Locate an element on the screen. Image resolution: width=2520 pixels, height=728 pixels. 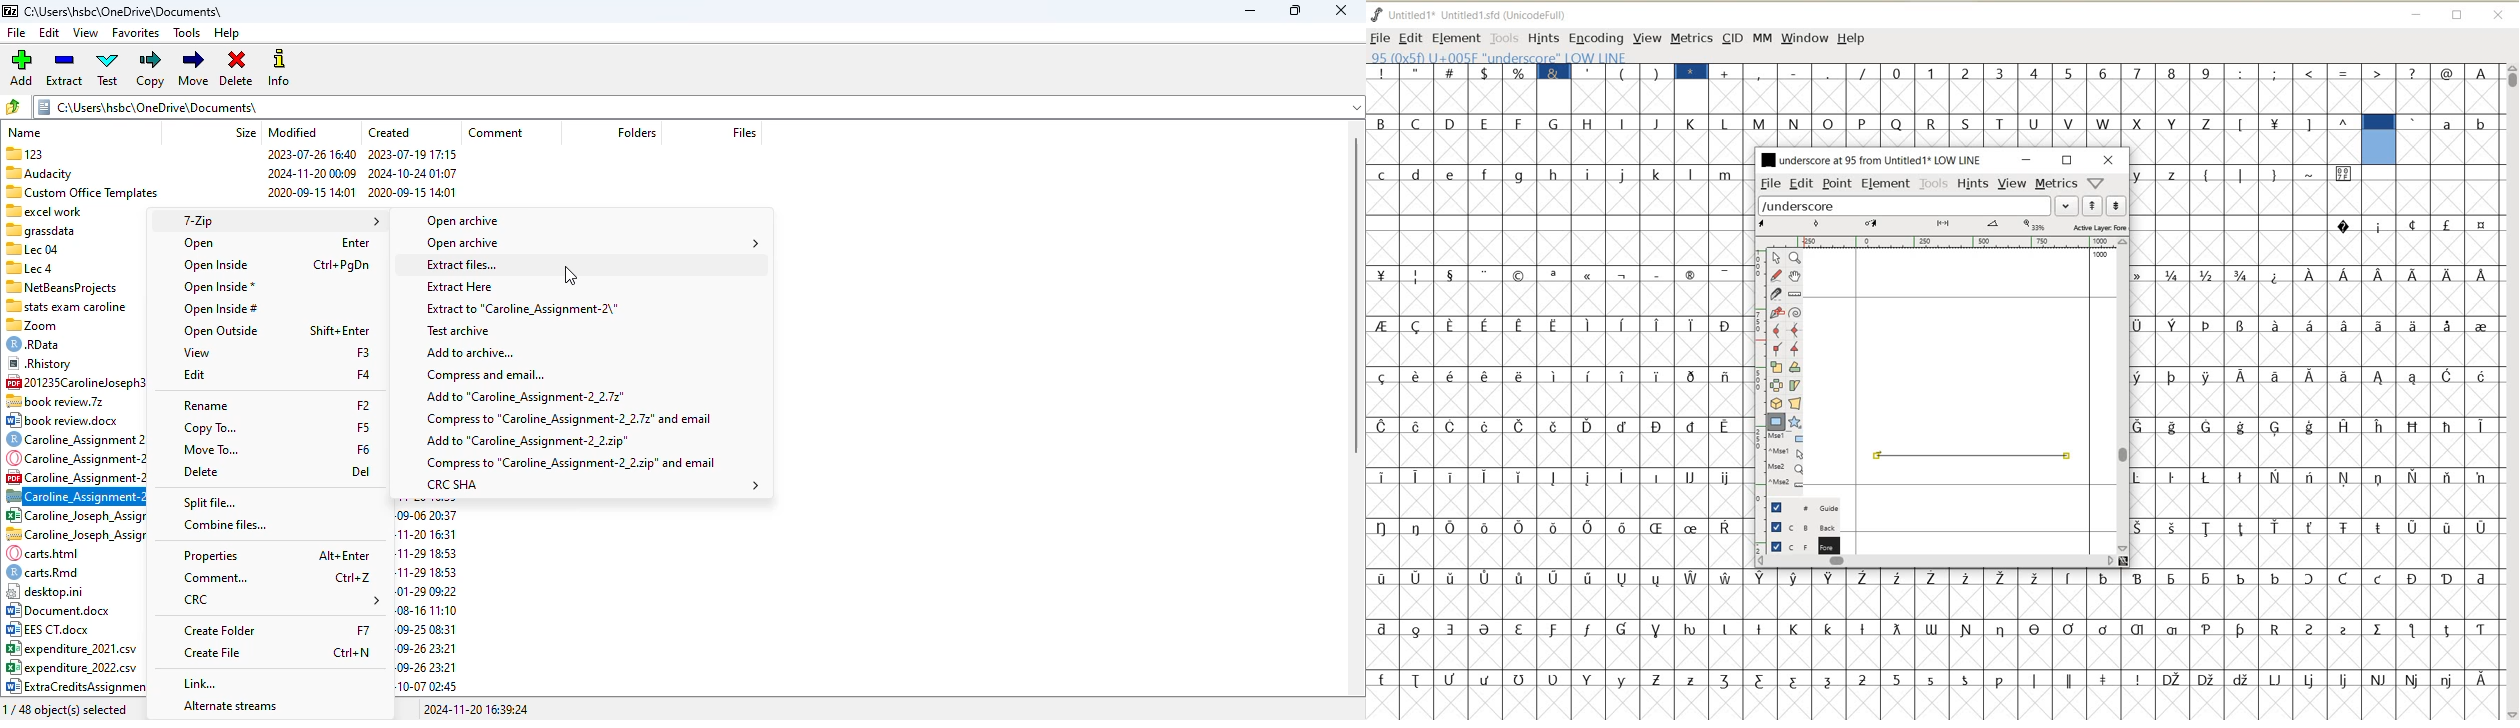
rectangle or ellipse is located at coordinates (1777, 422).